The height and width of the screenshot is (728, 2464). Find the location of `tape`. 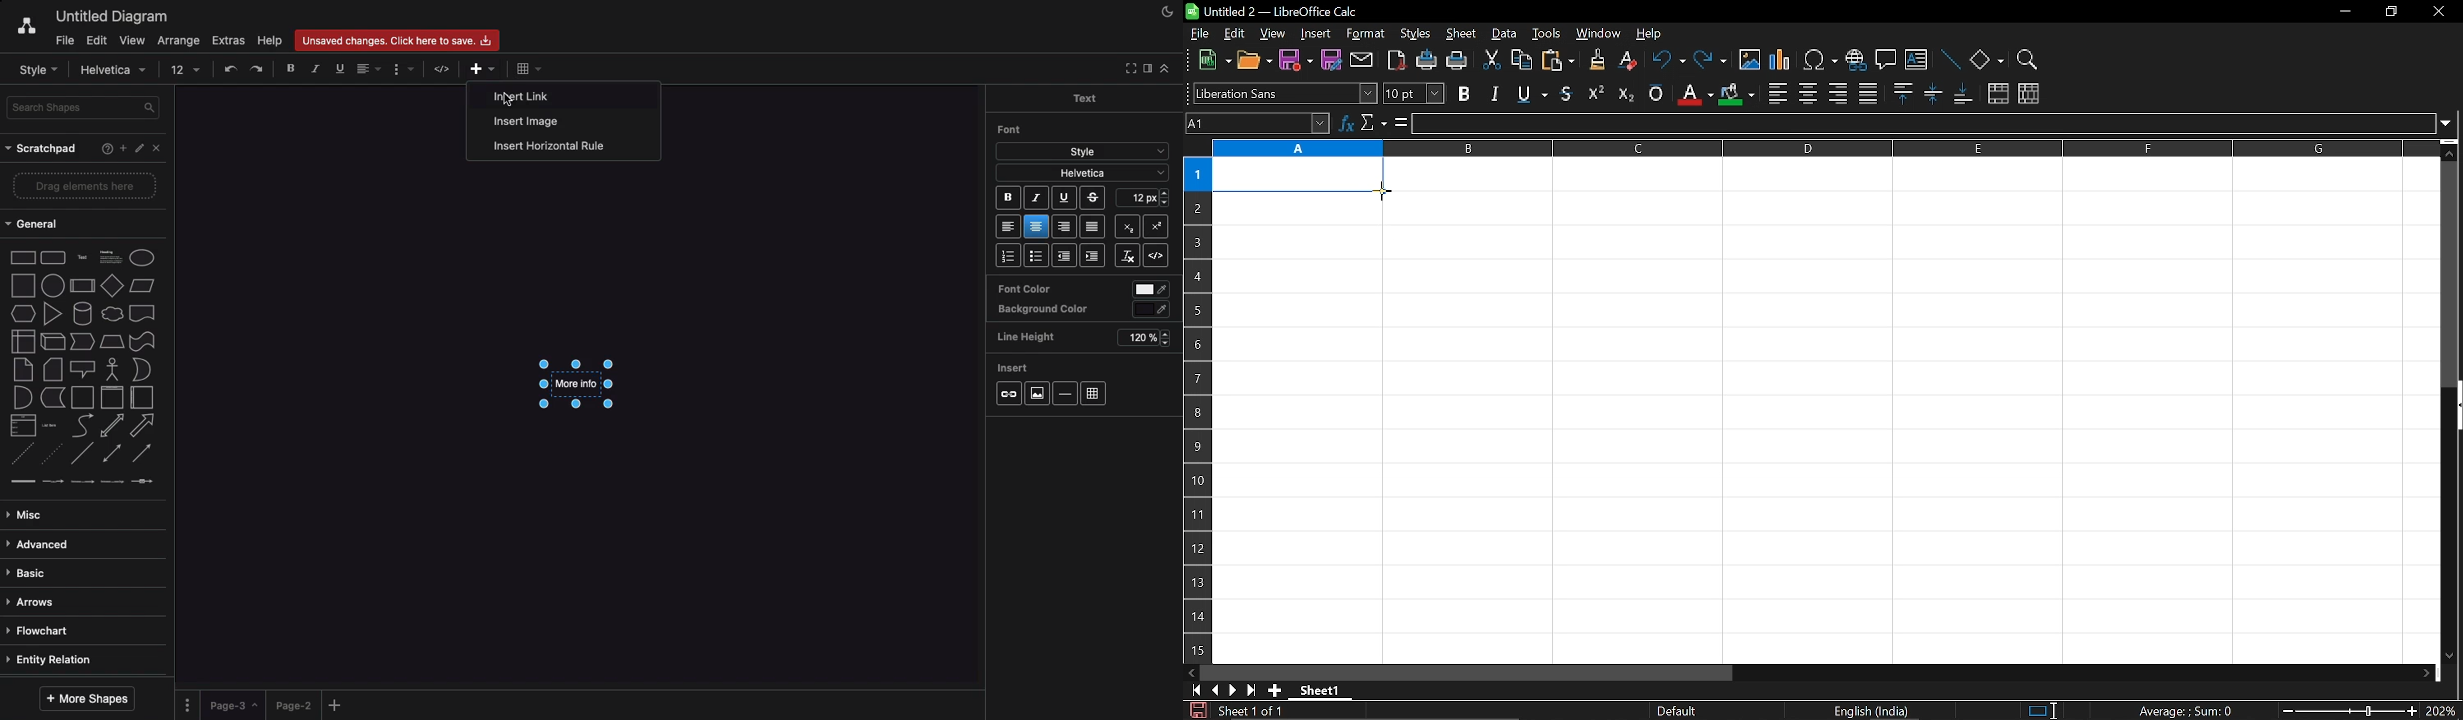

tape is located at coordinates (142, 341).